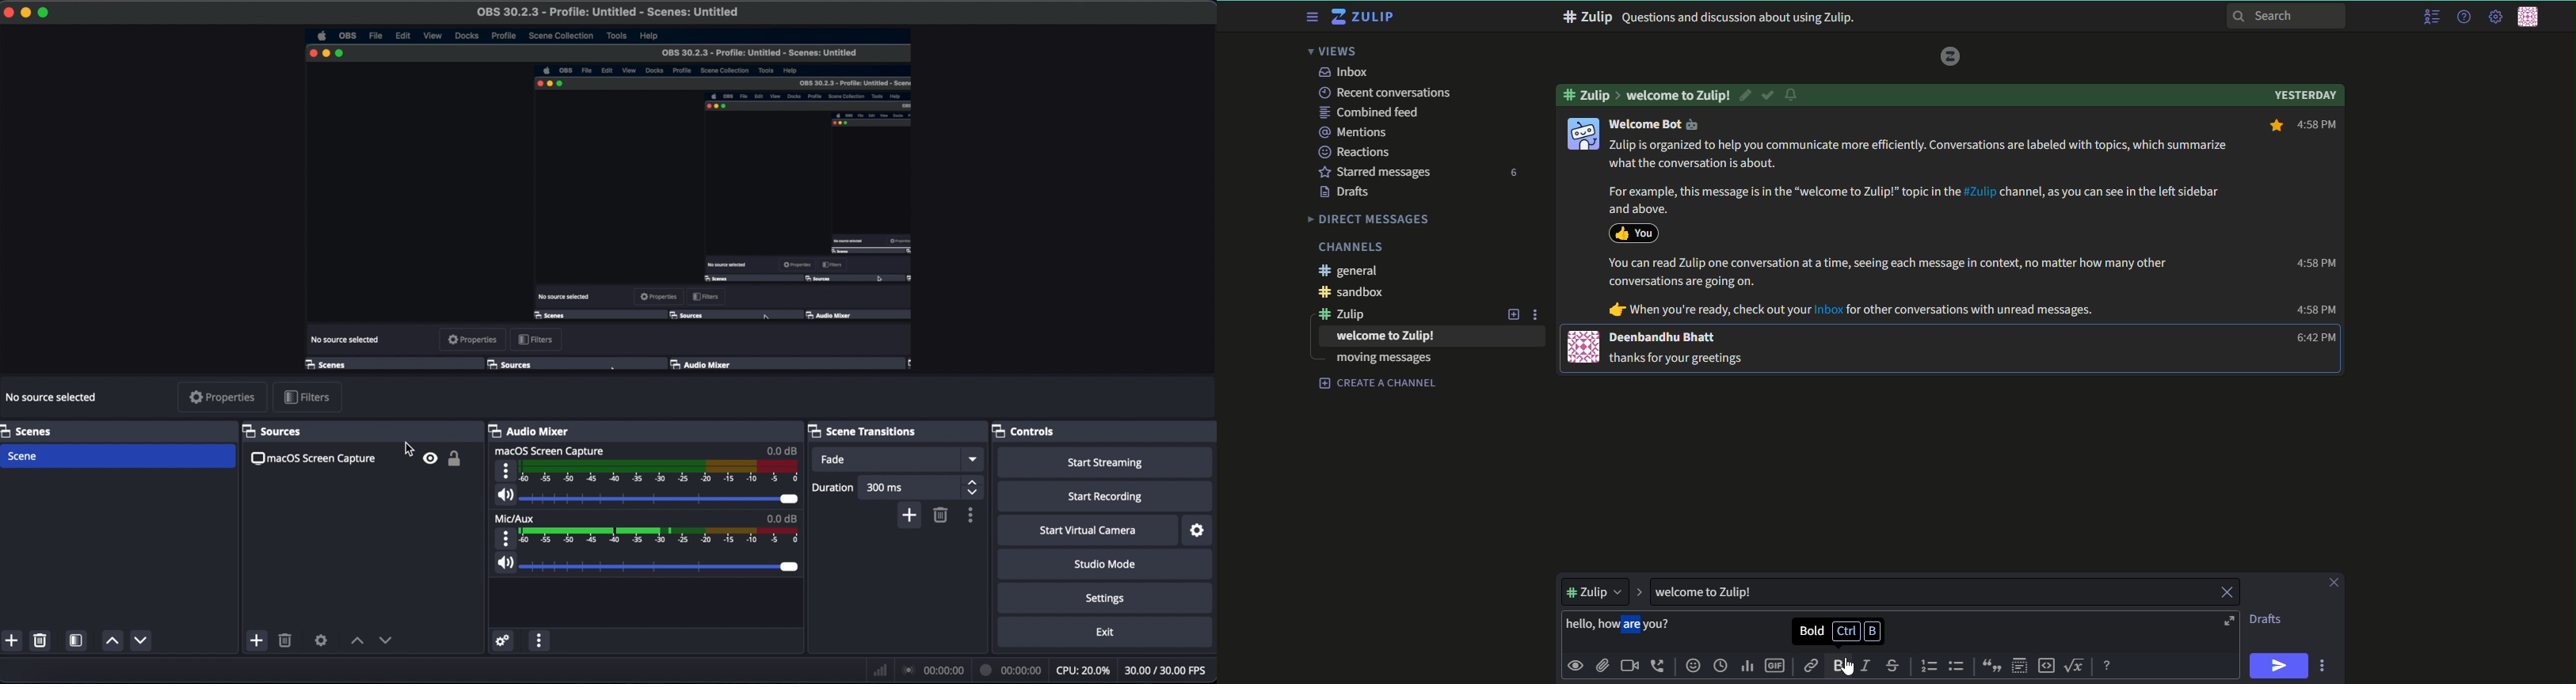 This screenshot has width=2576, height=700. Describe the element at coordinates (1793, 96) in the screenshot. I see `notification` at that location.